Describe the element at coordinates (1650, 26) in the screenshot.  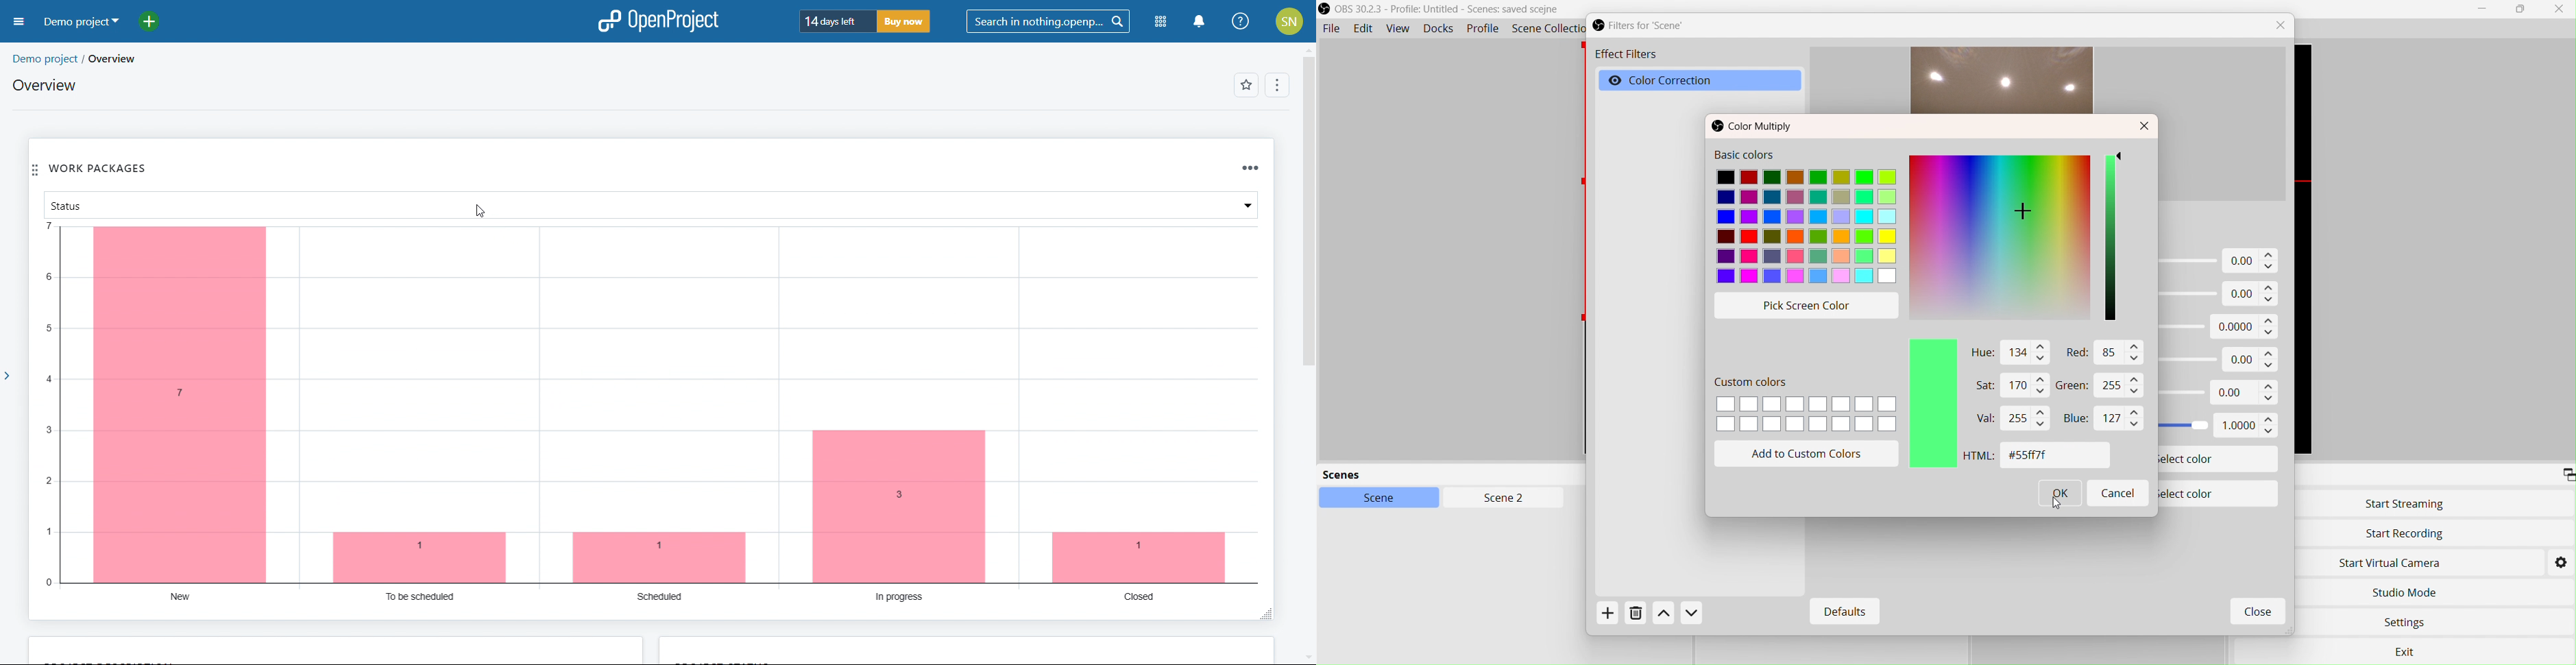
I see `Filters` at that location.